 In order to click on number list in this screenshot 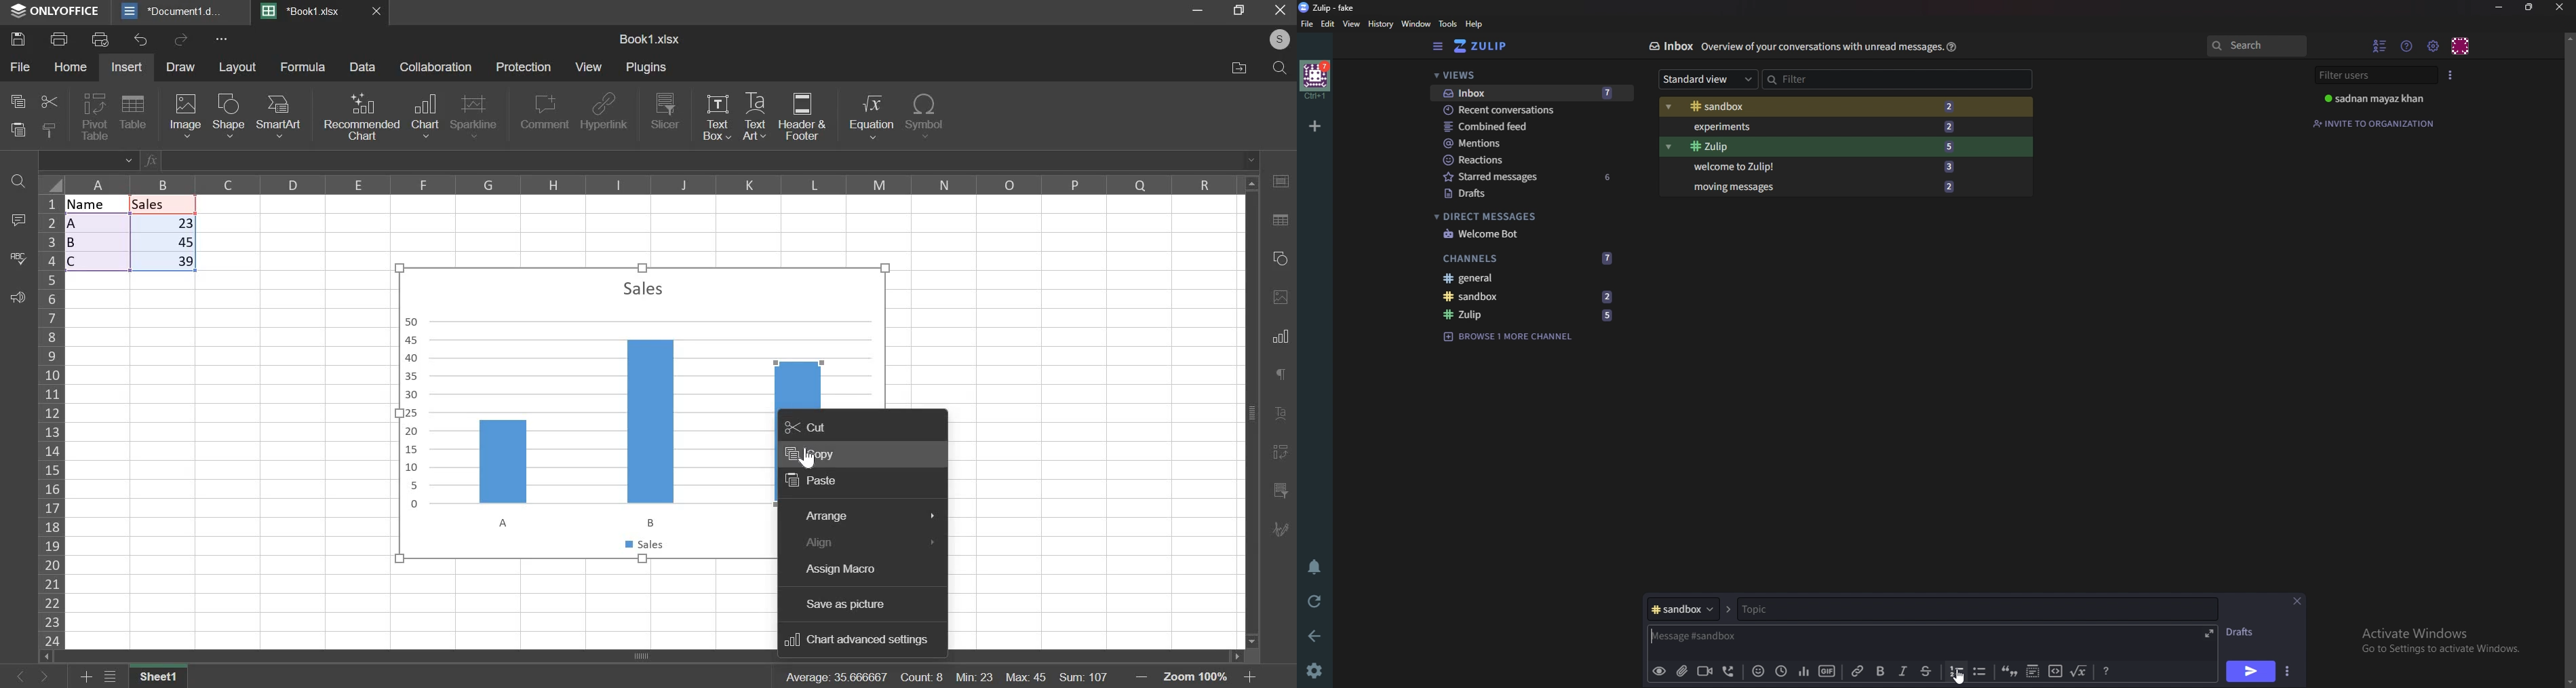, I will do `click(1957, 671)`.